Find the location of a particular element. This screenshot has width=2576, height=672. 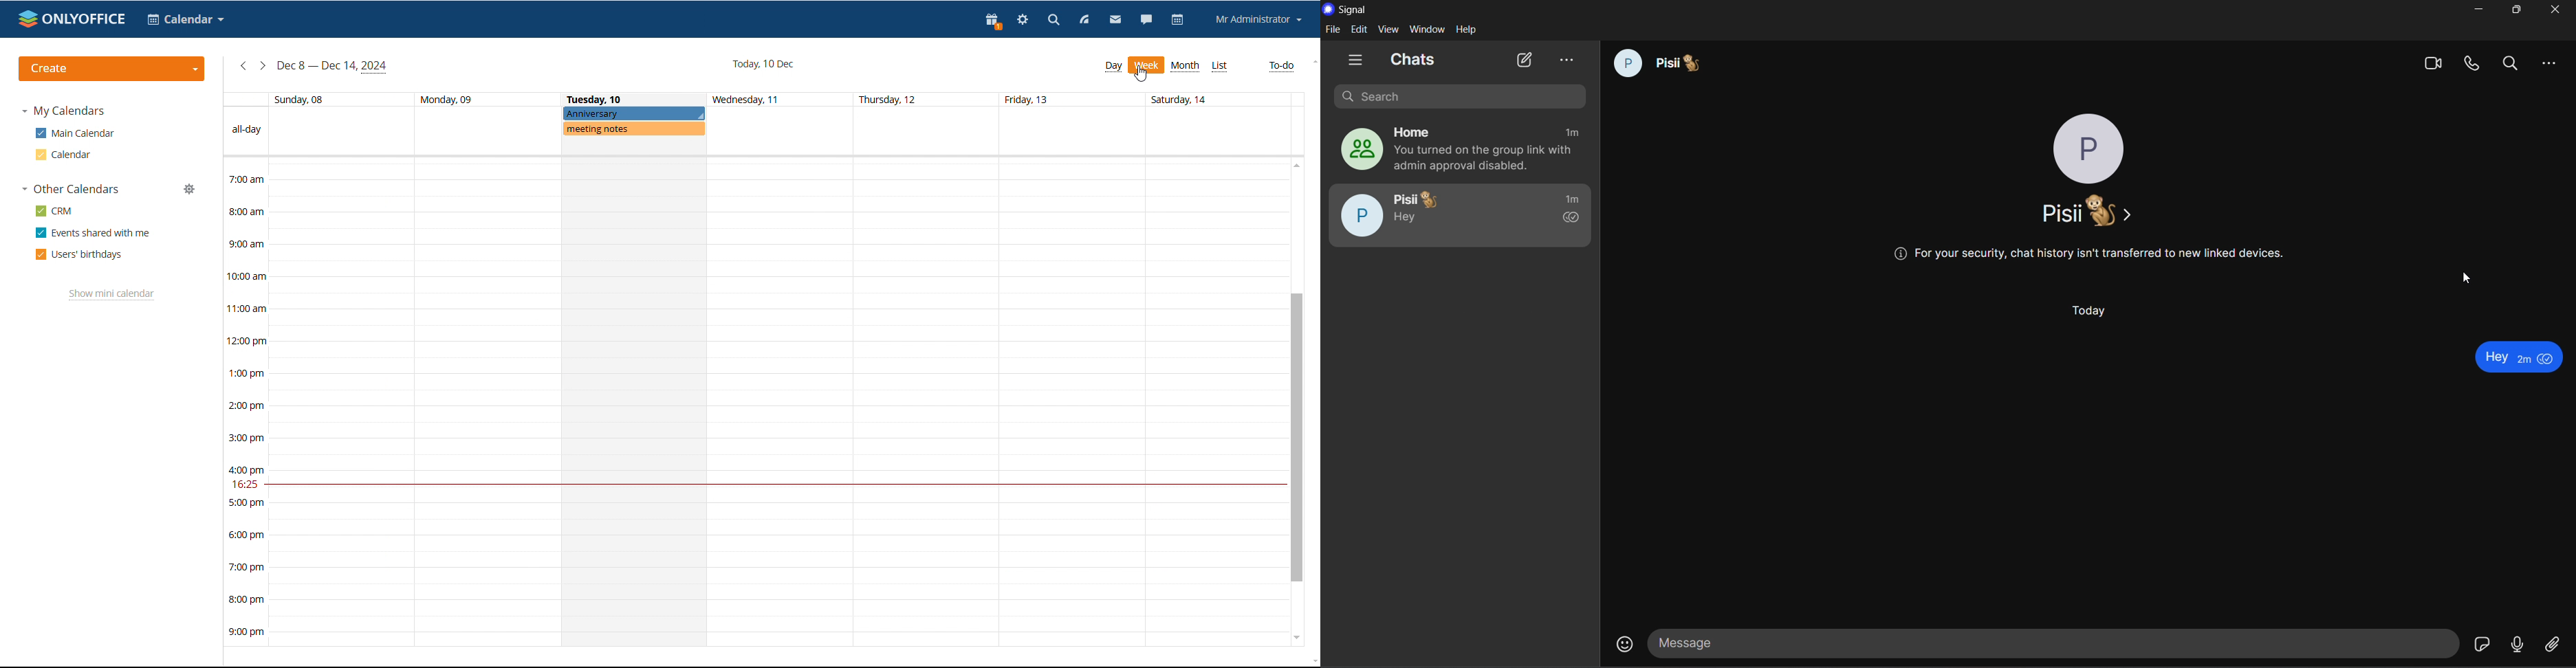

help is located at coordinates (1468, 29).